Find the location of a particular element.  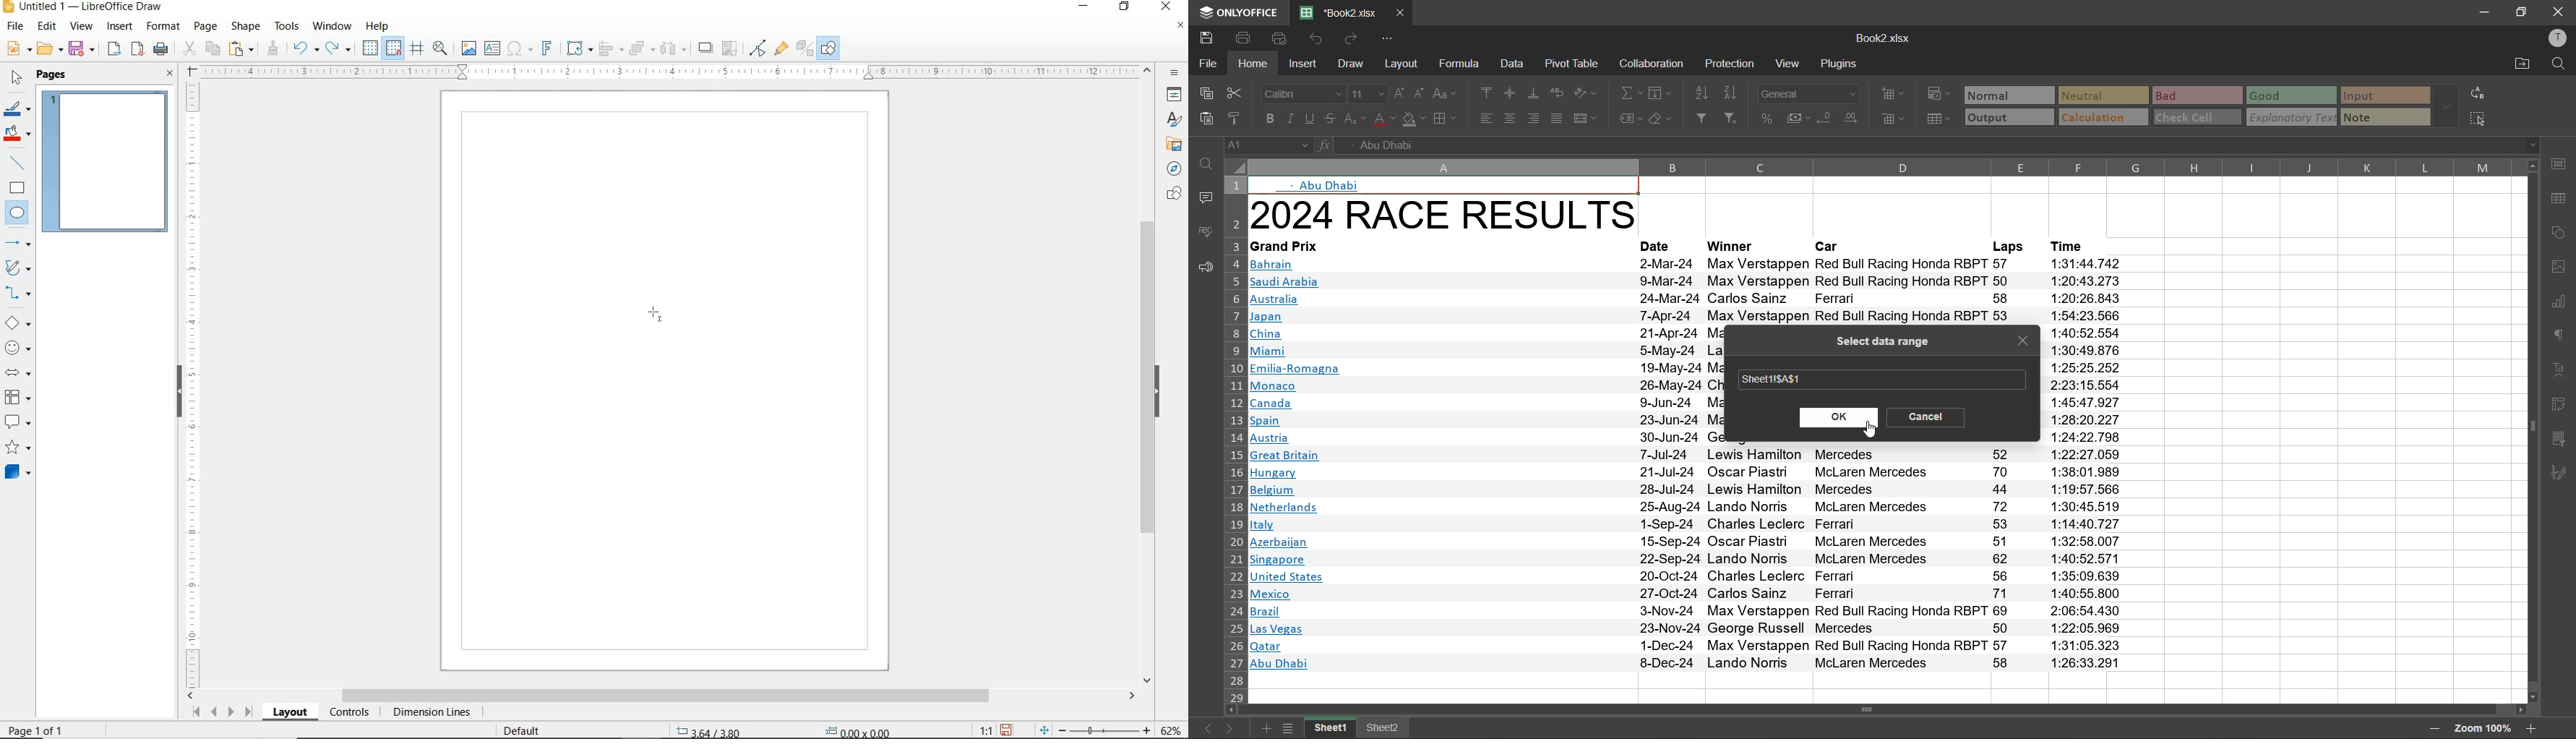

CONTROLS is located at coordinates (351, 714).